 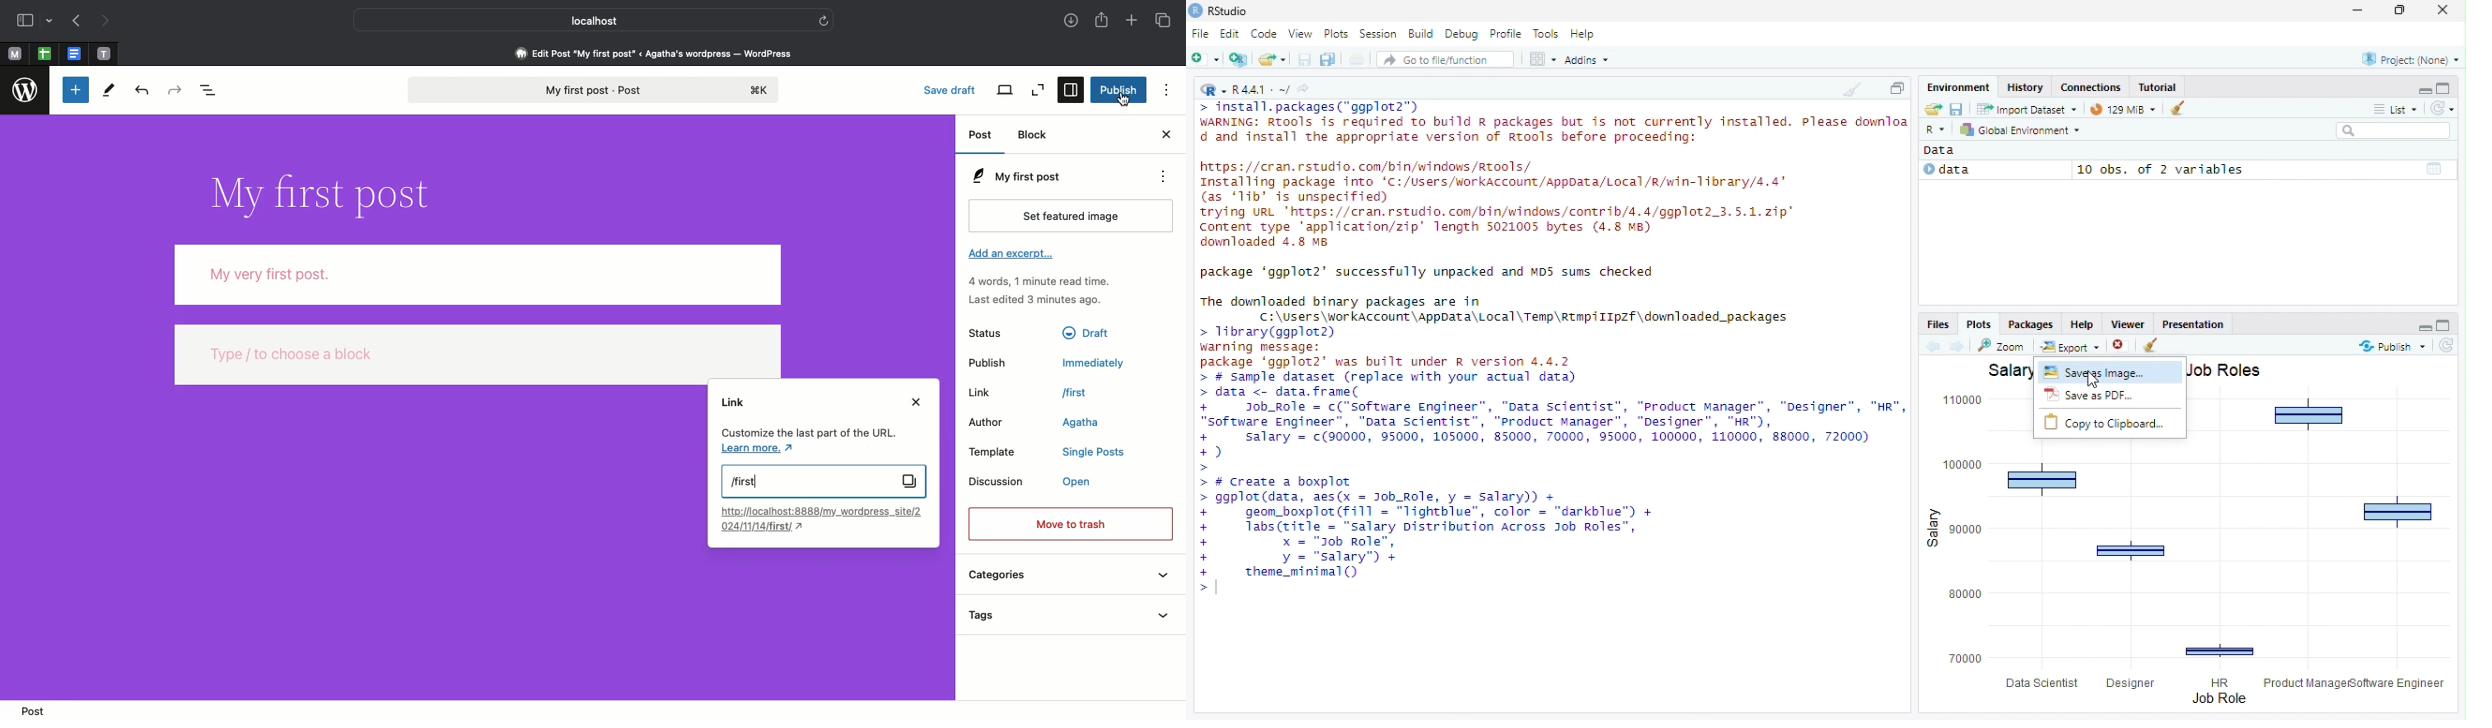 What do you see at coordinates (479, 353) in the screenshot?
I see `type / to choose a block` at bounding box center [479, 353].